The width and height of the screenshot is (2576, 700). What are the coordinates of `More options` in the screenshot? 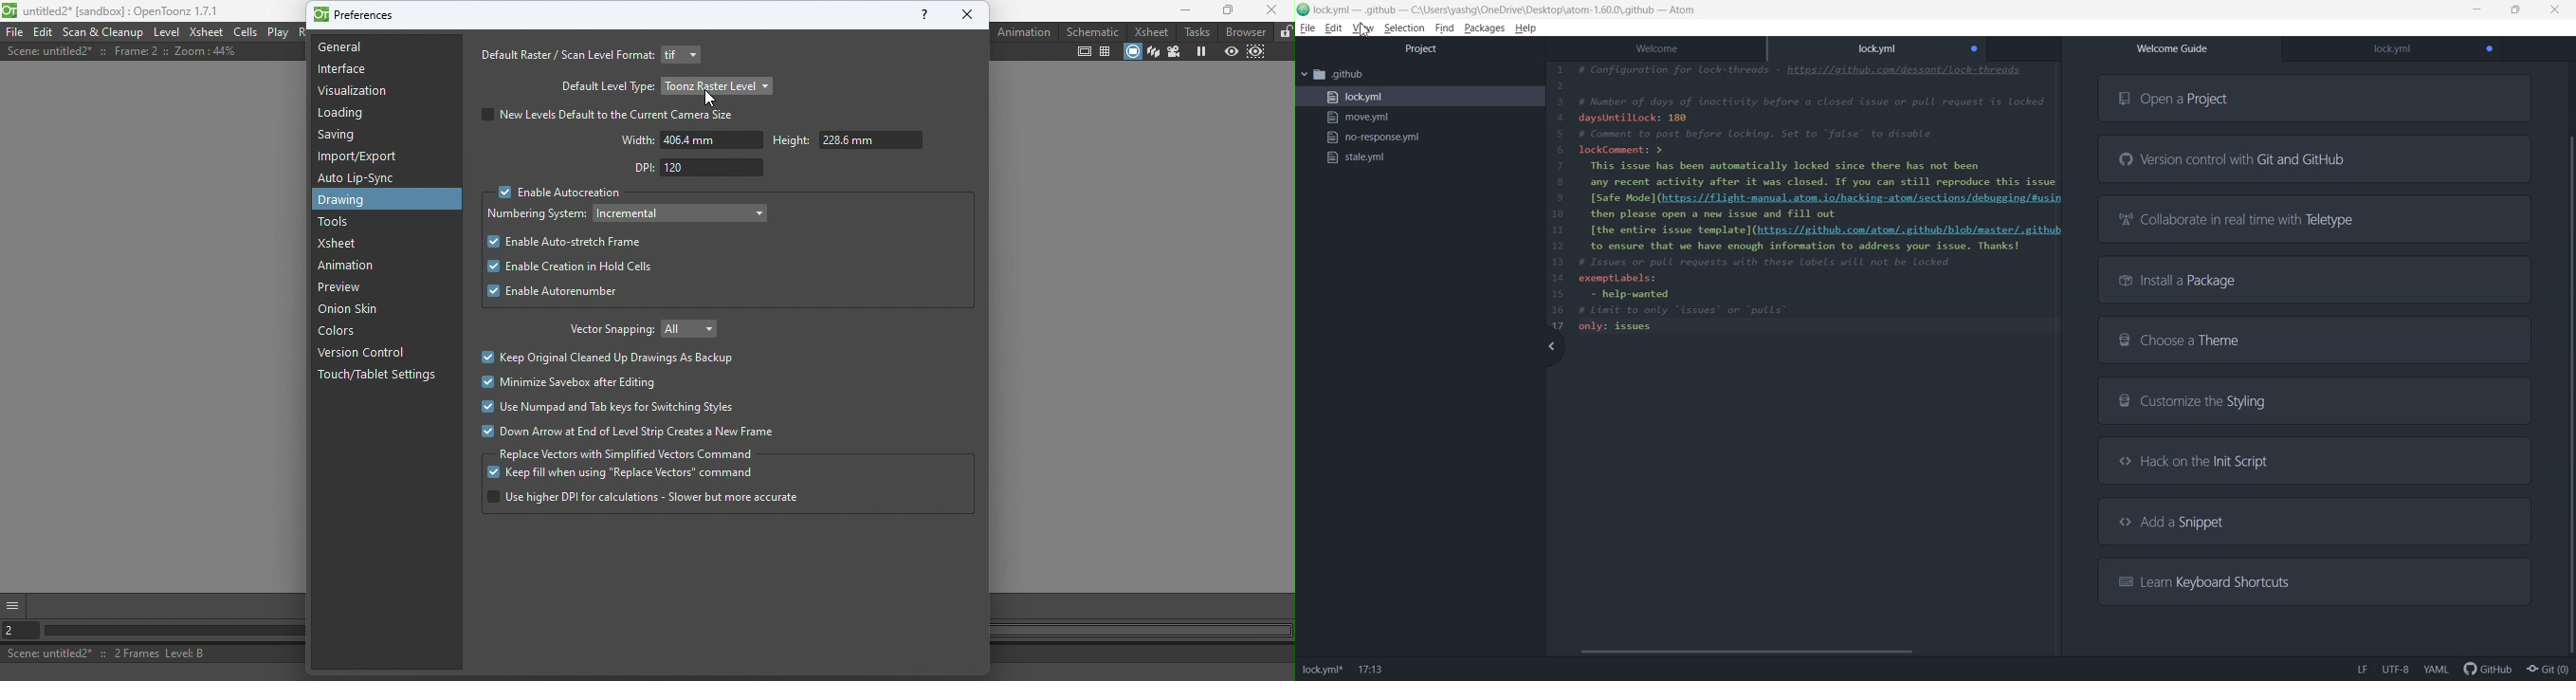 It's located at (13, 603).